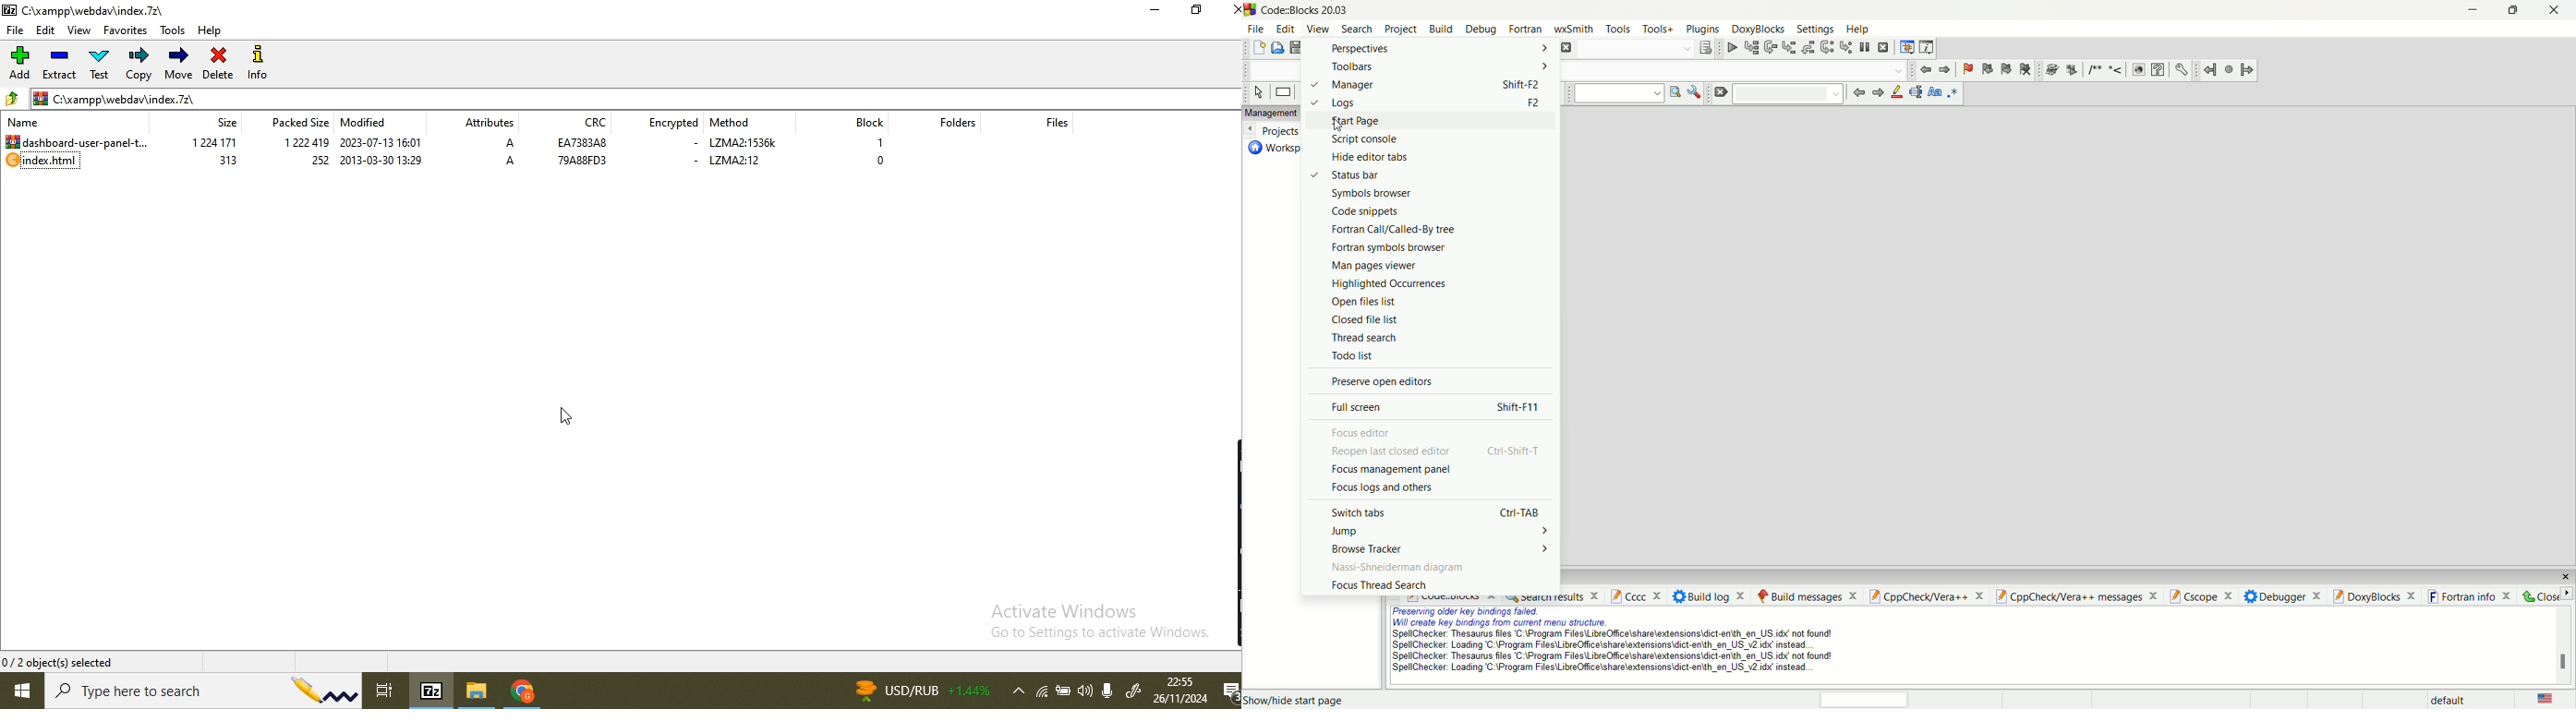 This screenshot has width=2576, height=728. What do you see at coordinates (1440, 453) in the screenshot?
I see `reopen last closed editor` at bounding box center [1440, 453].